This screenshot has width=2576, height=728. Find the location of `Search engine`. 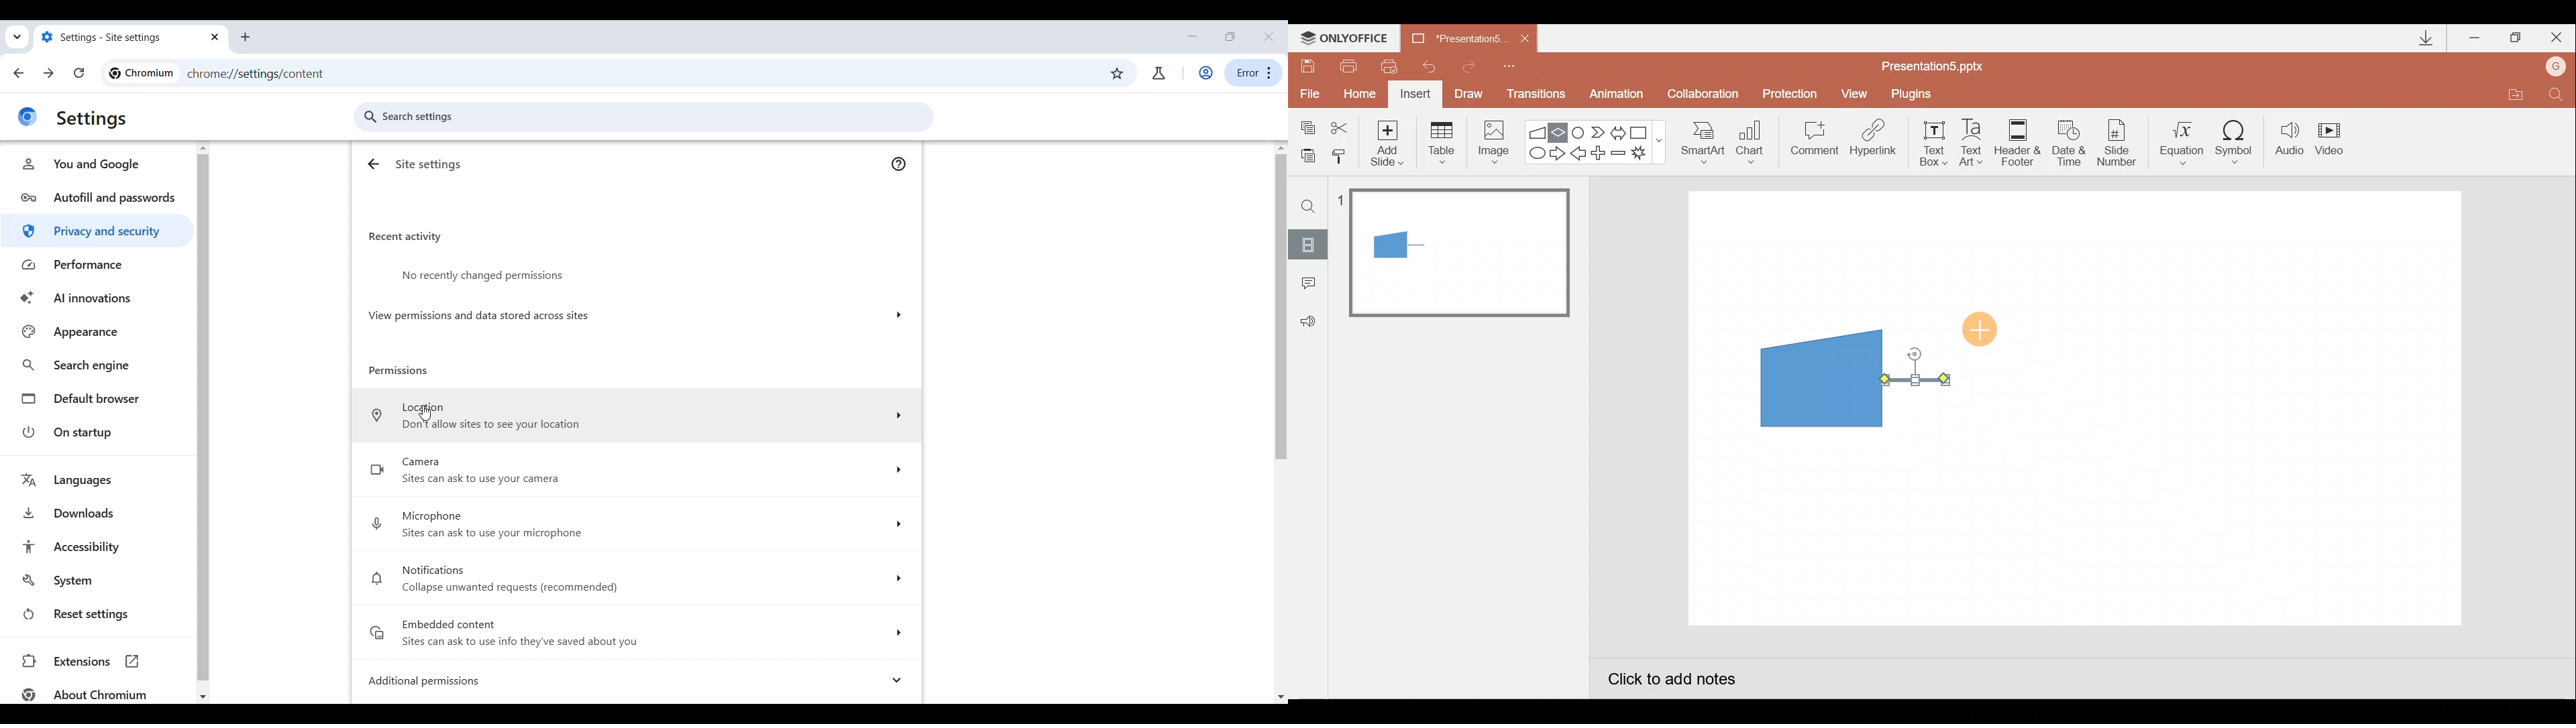

Search engine is located at coordinates (97, 364).